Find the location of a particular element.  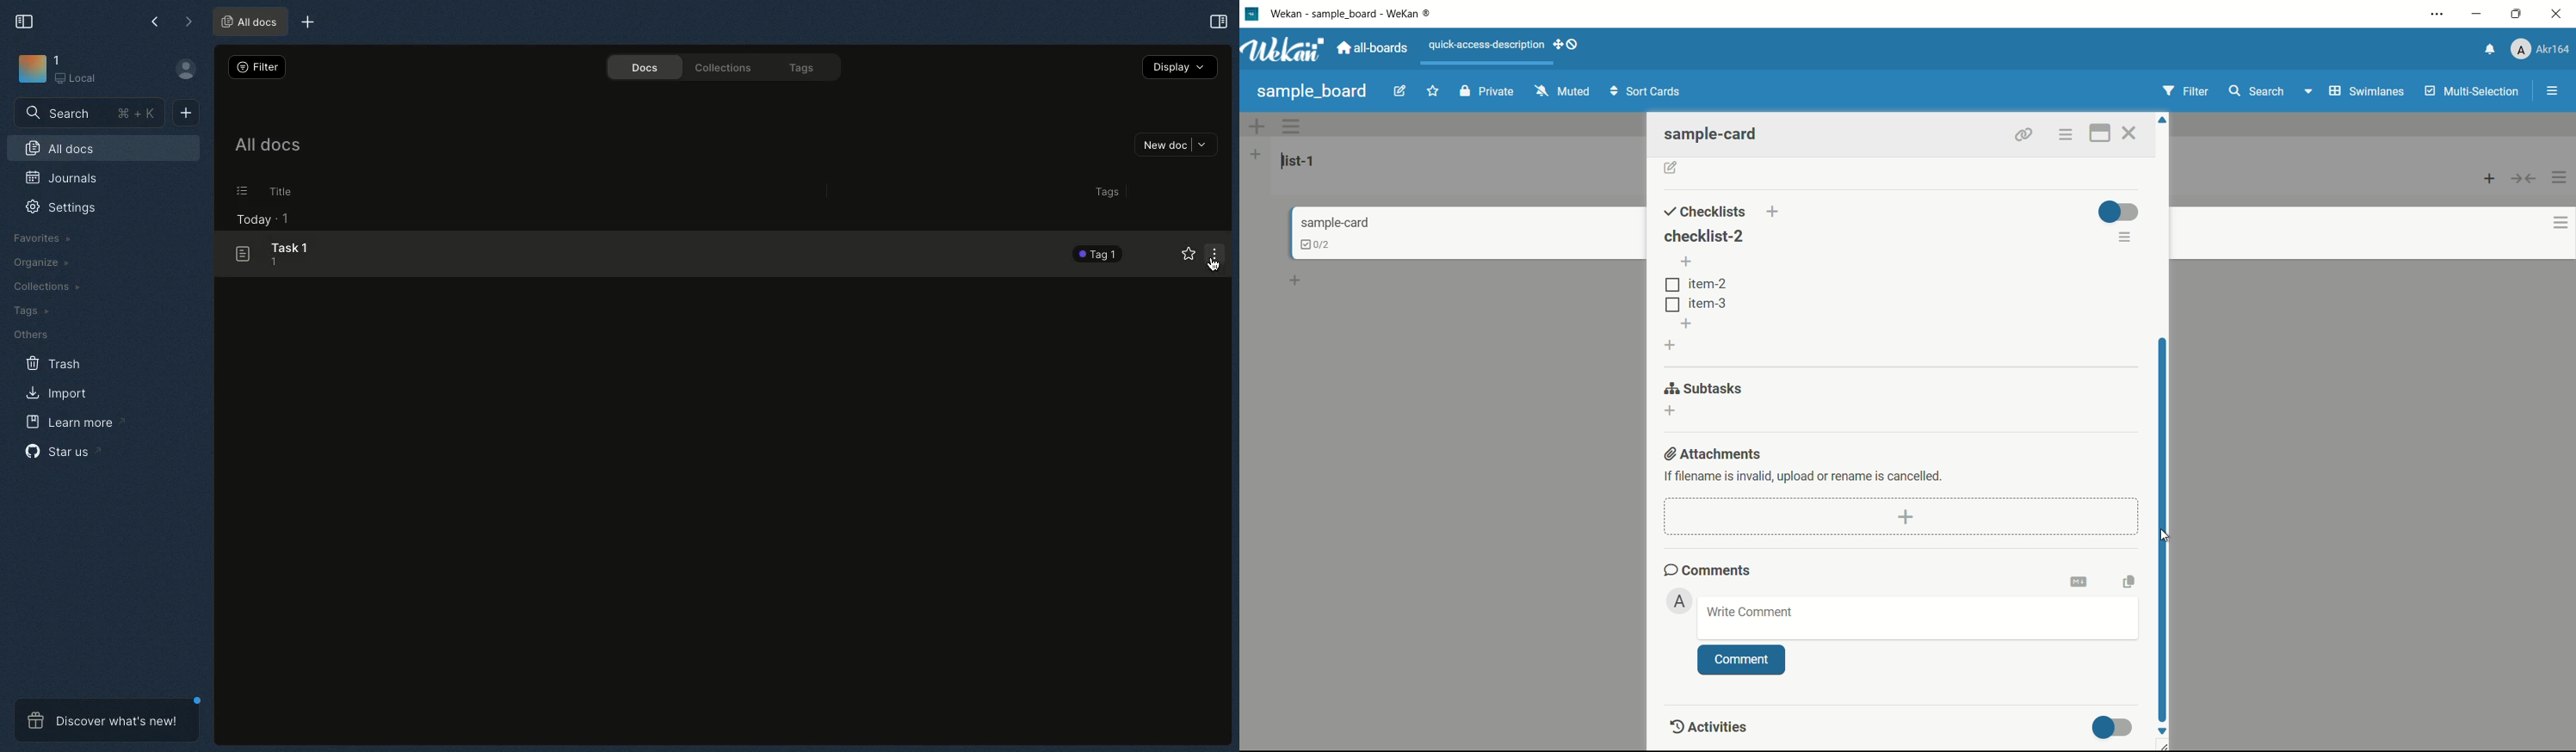

Tags is located at coordinates (1107, 192).